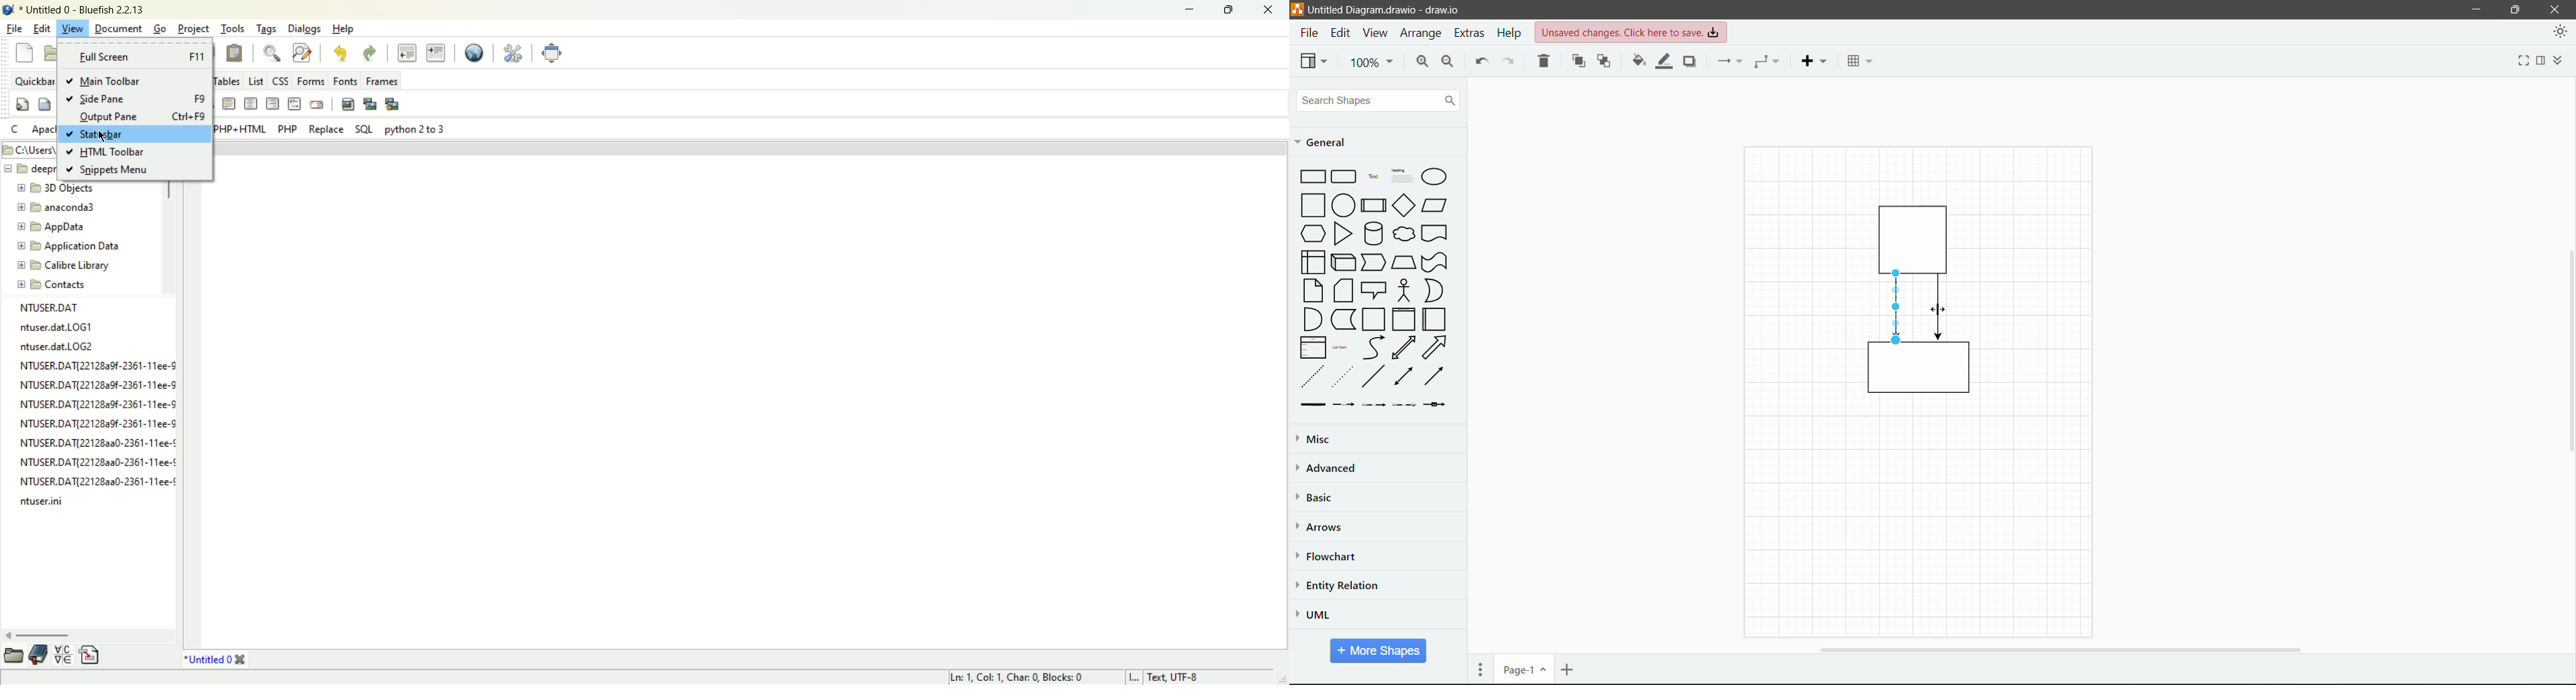 Image resolution: width=2576 pixels, height=700 pixels. Describe the element at coordinates (1523, 670) in the screenshot. I see `Page-1` at that location.